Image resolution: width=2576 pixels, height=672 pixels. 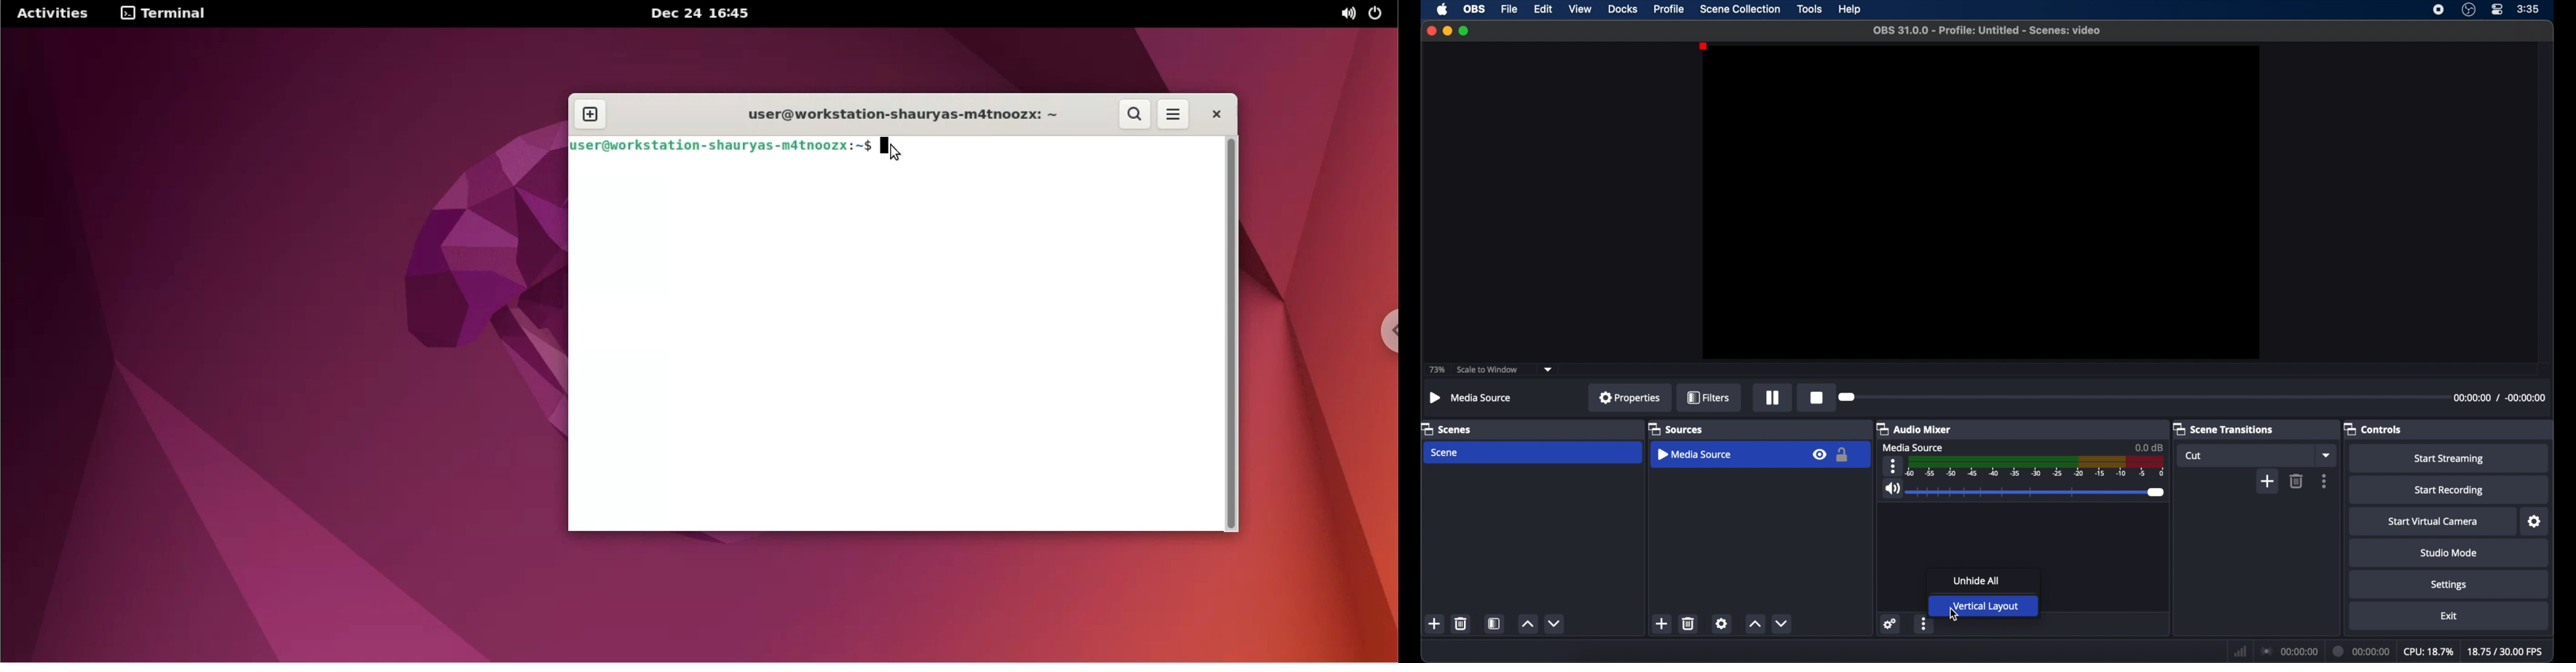 I want to click on duration, so click(x=2362, y=651).